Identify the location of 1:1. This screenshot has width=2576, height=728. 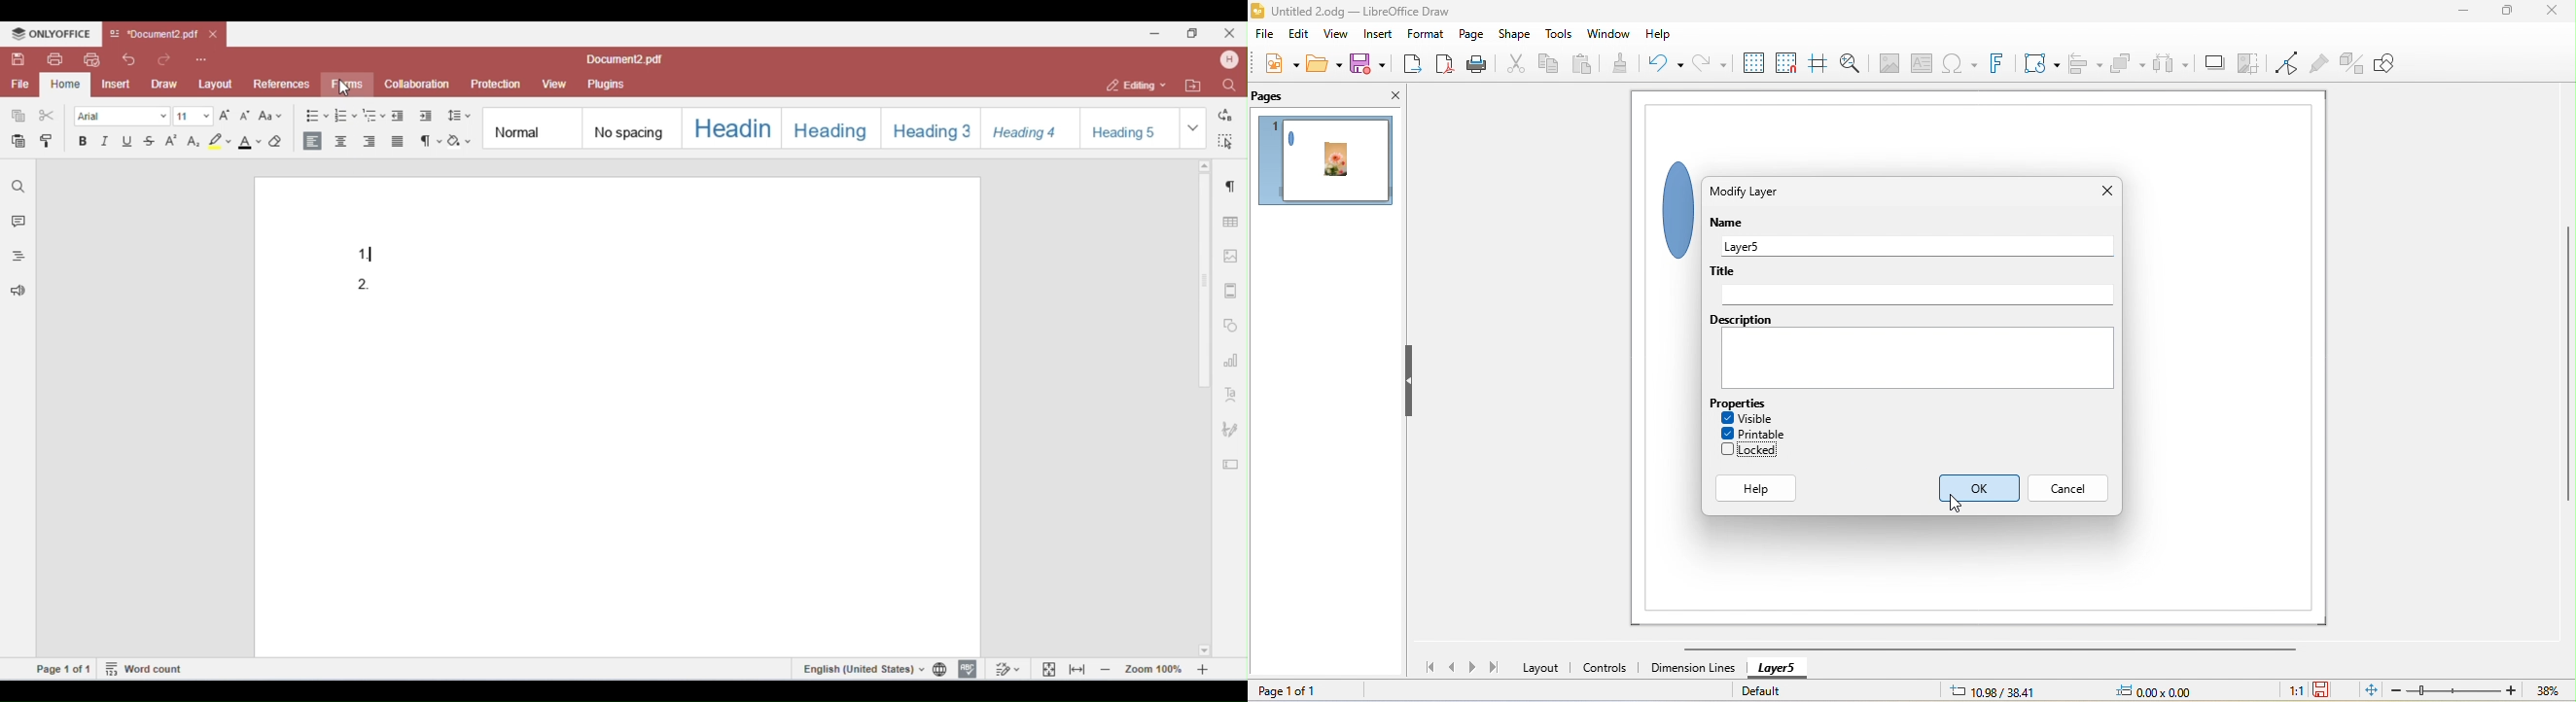
(2294, 690).